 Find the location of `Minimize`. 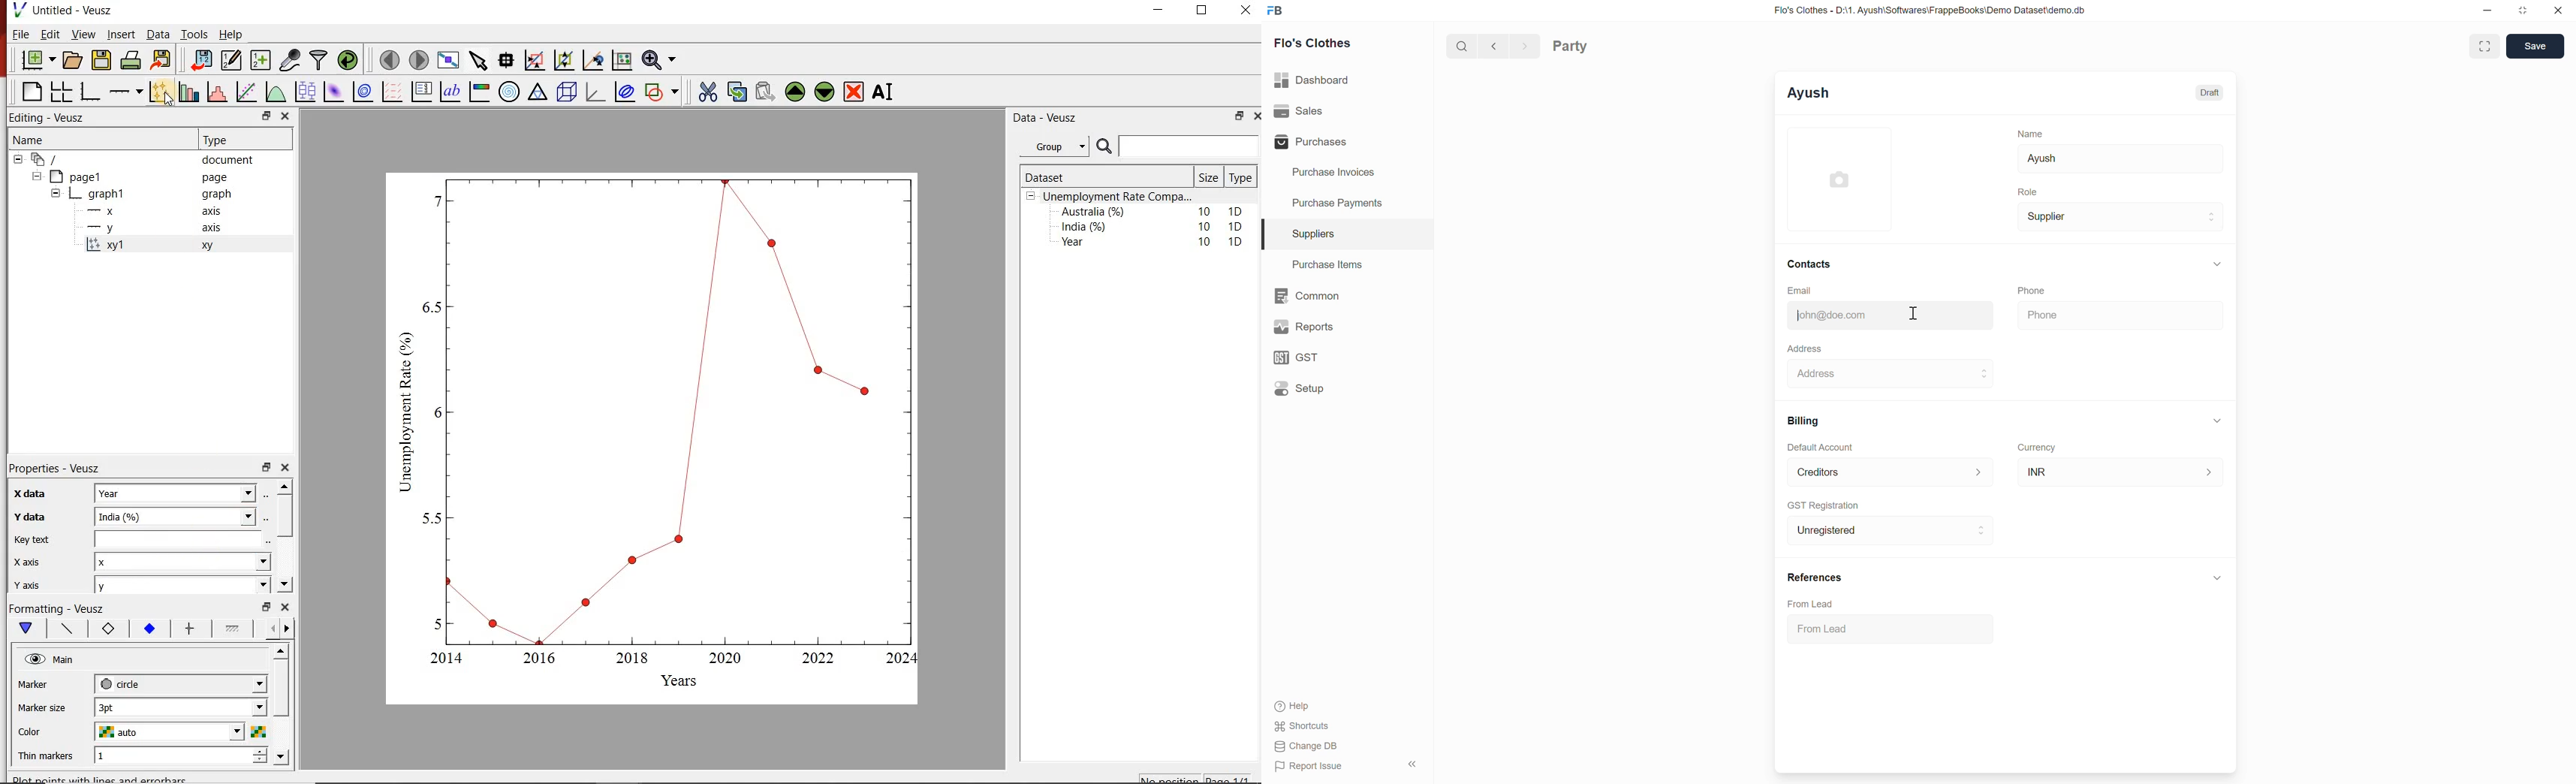

Minimize is located at coordinates (2487, 10).